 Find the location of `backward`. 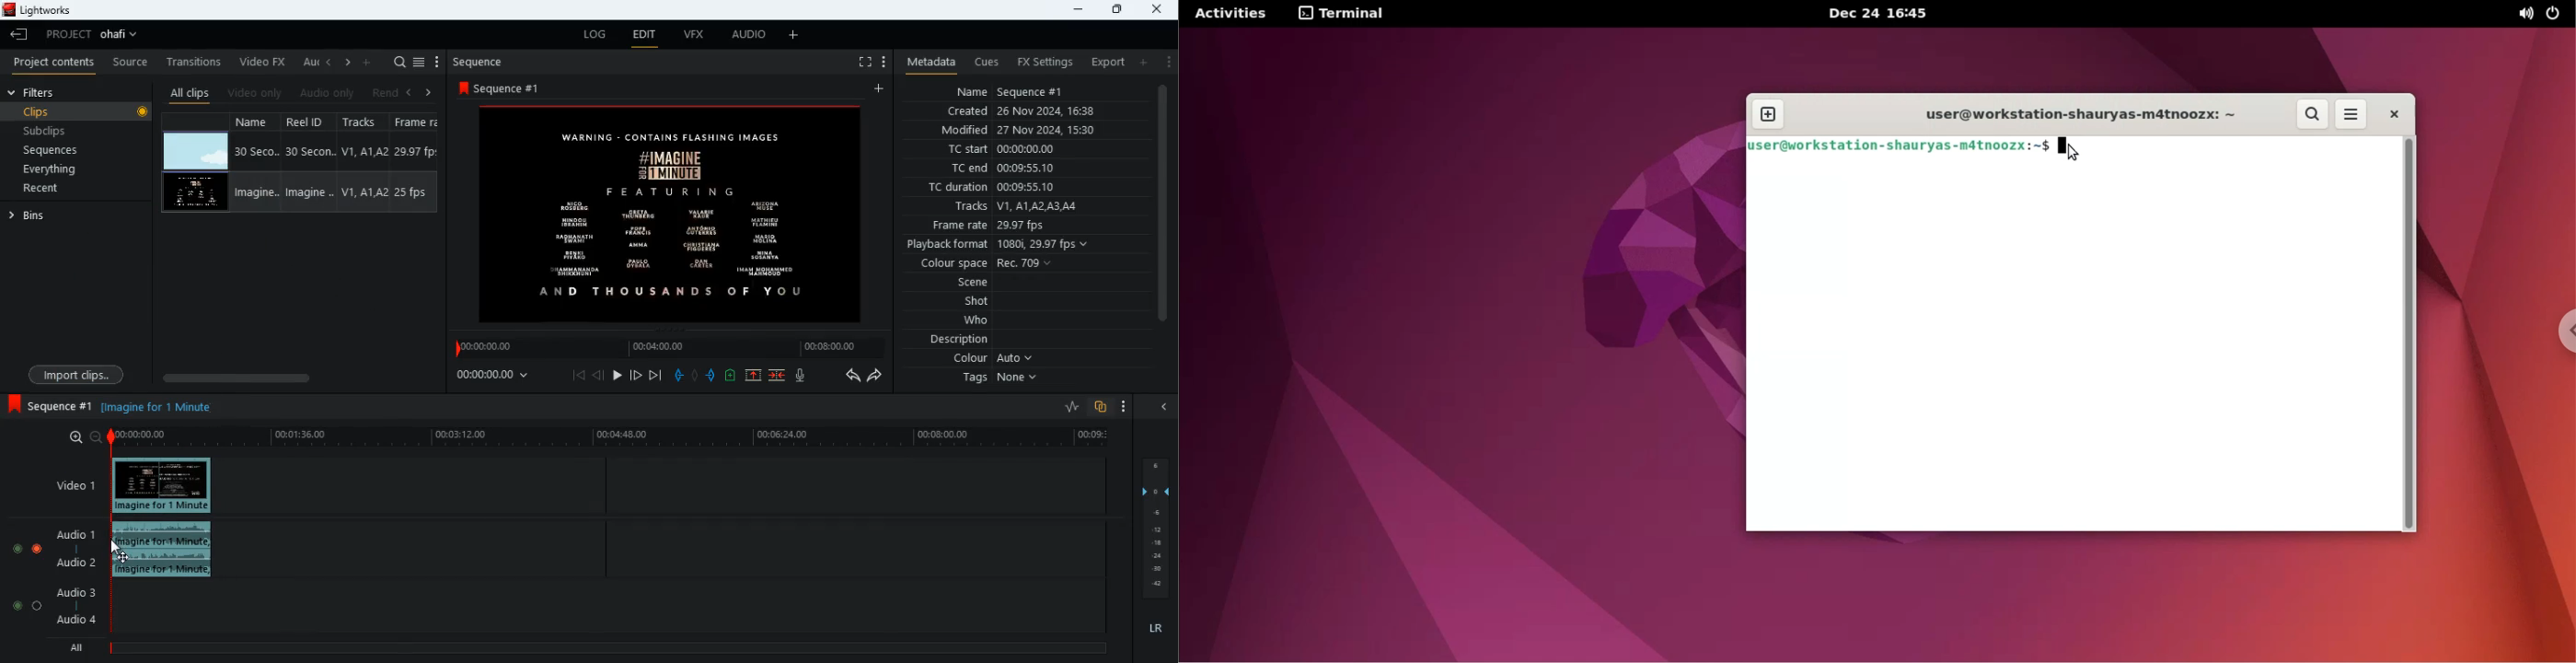

backward is located at coordinates (852, 375).